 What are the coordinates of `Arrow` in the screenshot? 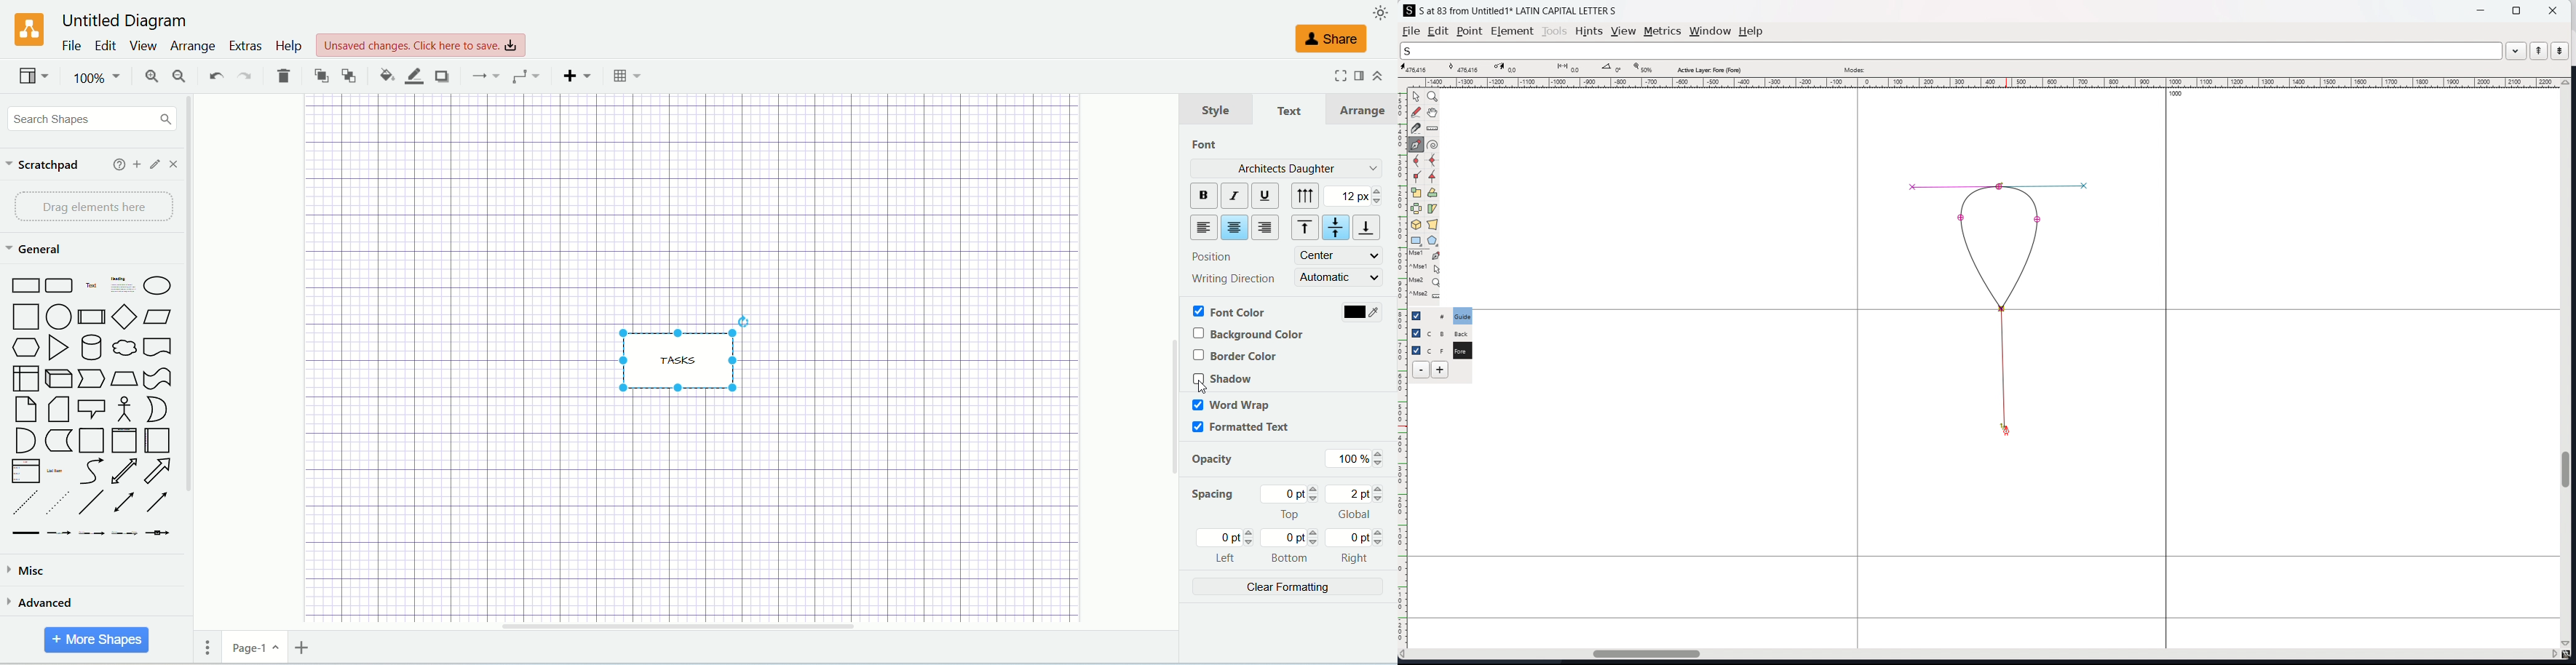 It's located at (158, 471).